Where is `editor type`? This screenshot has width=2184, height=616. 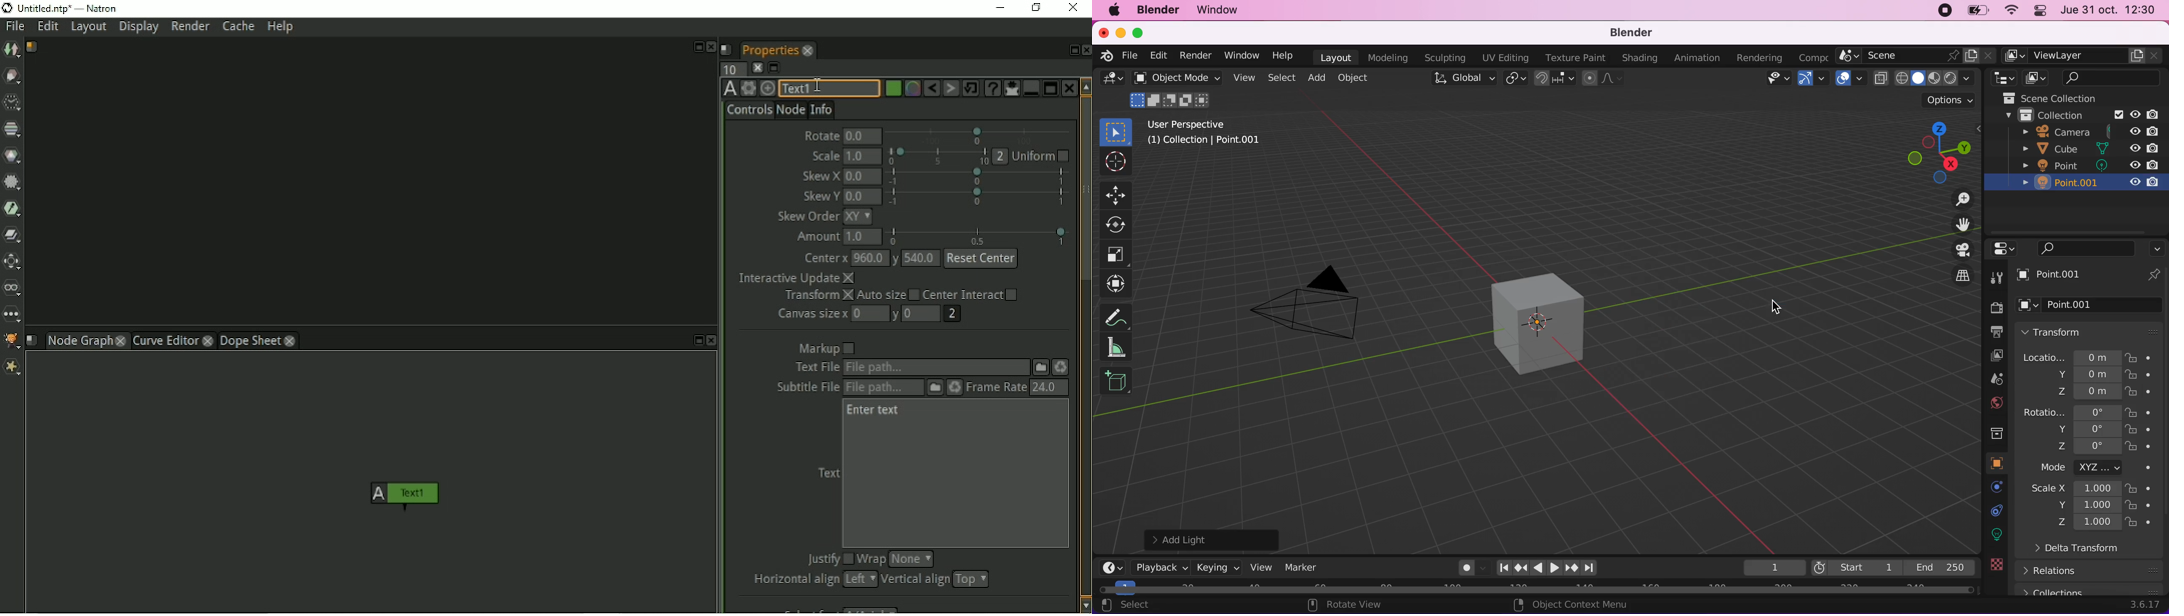 editor type is located at coordinates (2001, 77).